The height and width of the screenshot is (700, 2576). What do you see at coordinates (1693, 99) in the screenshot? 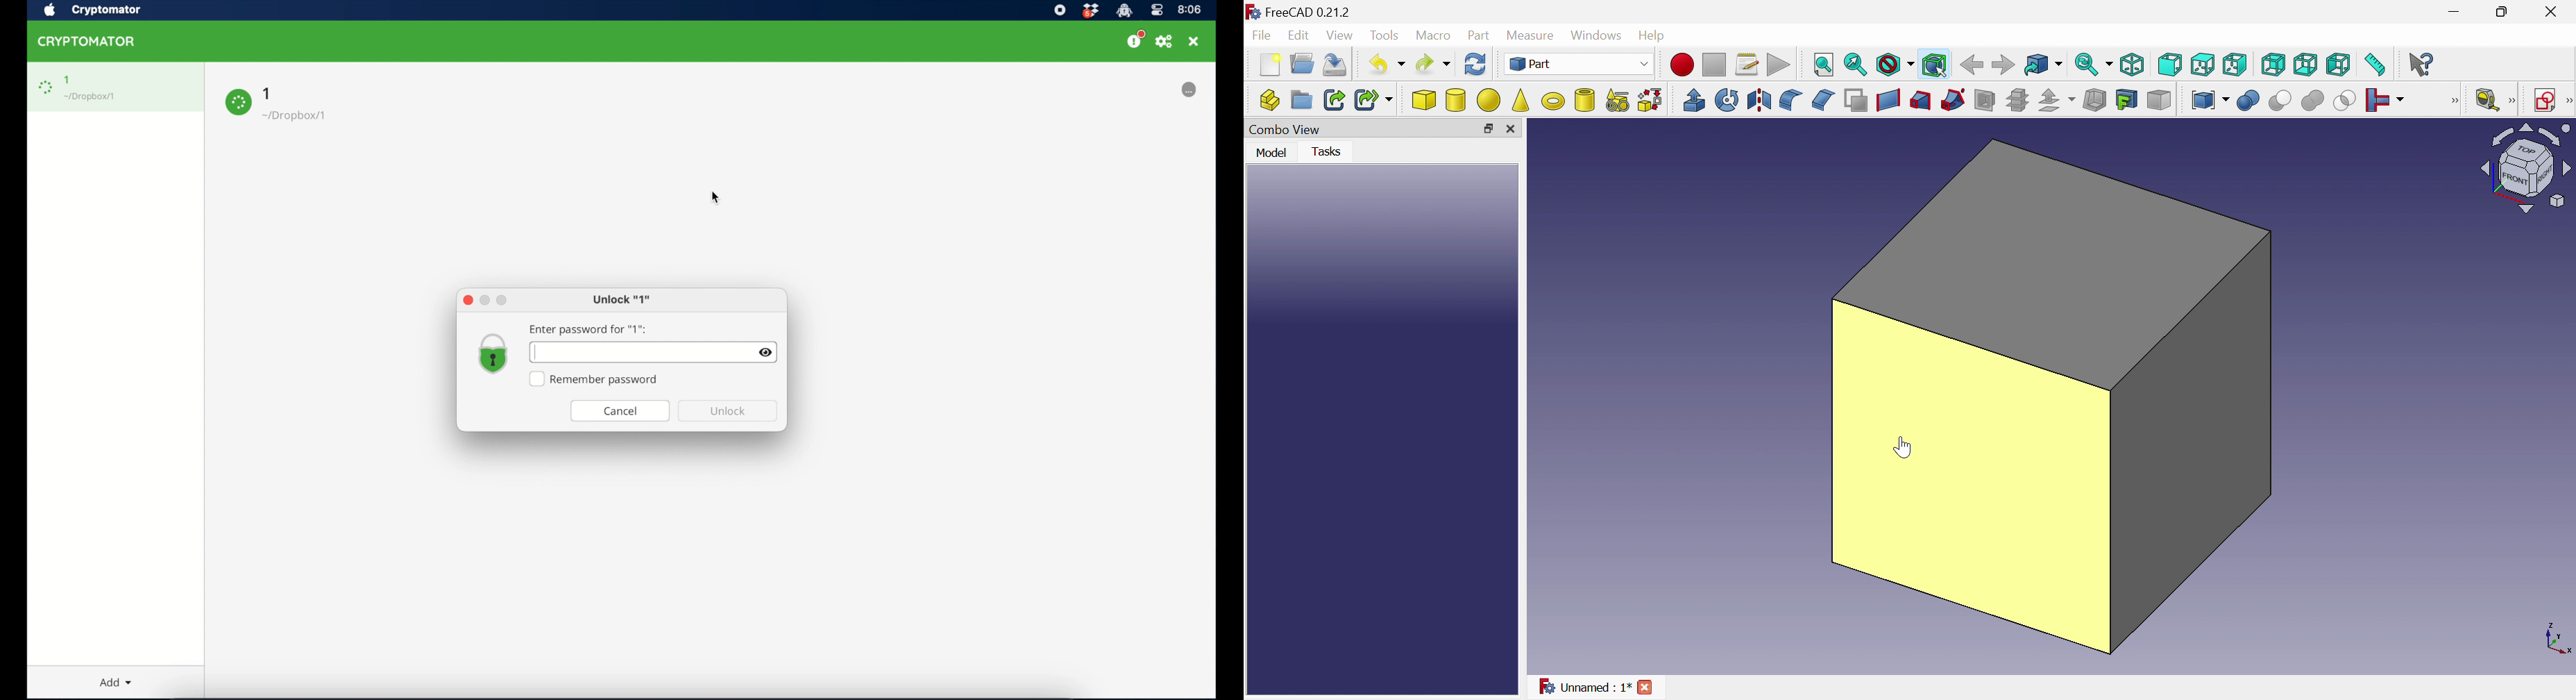
I see `Extrude...` at bounding box center [1693, 99].